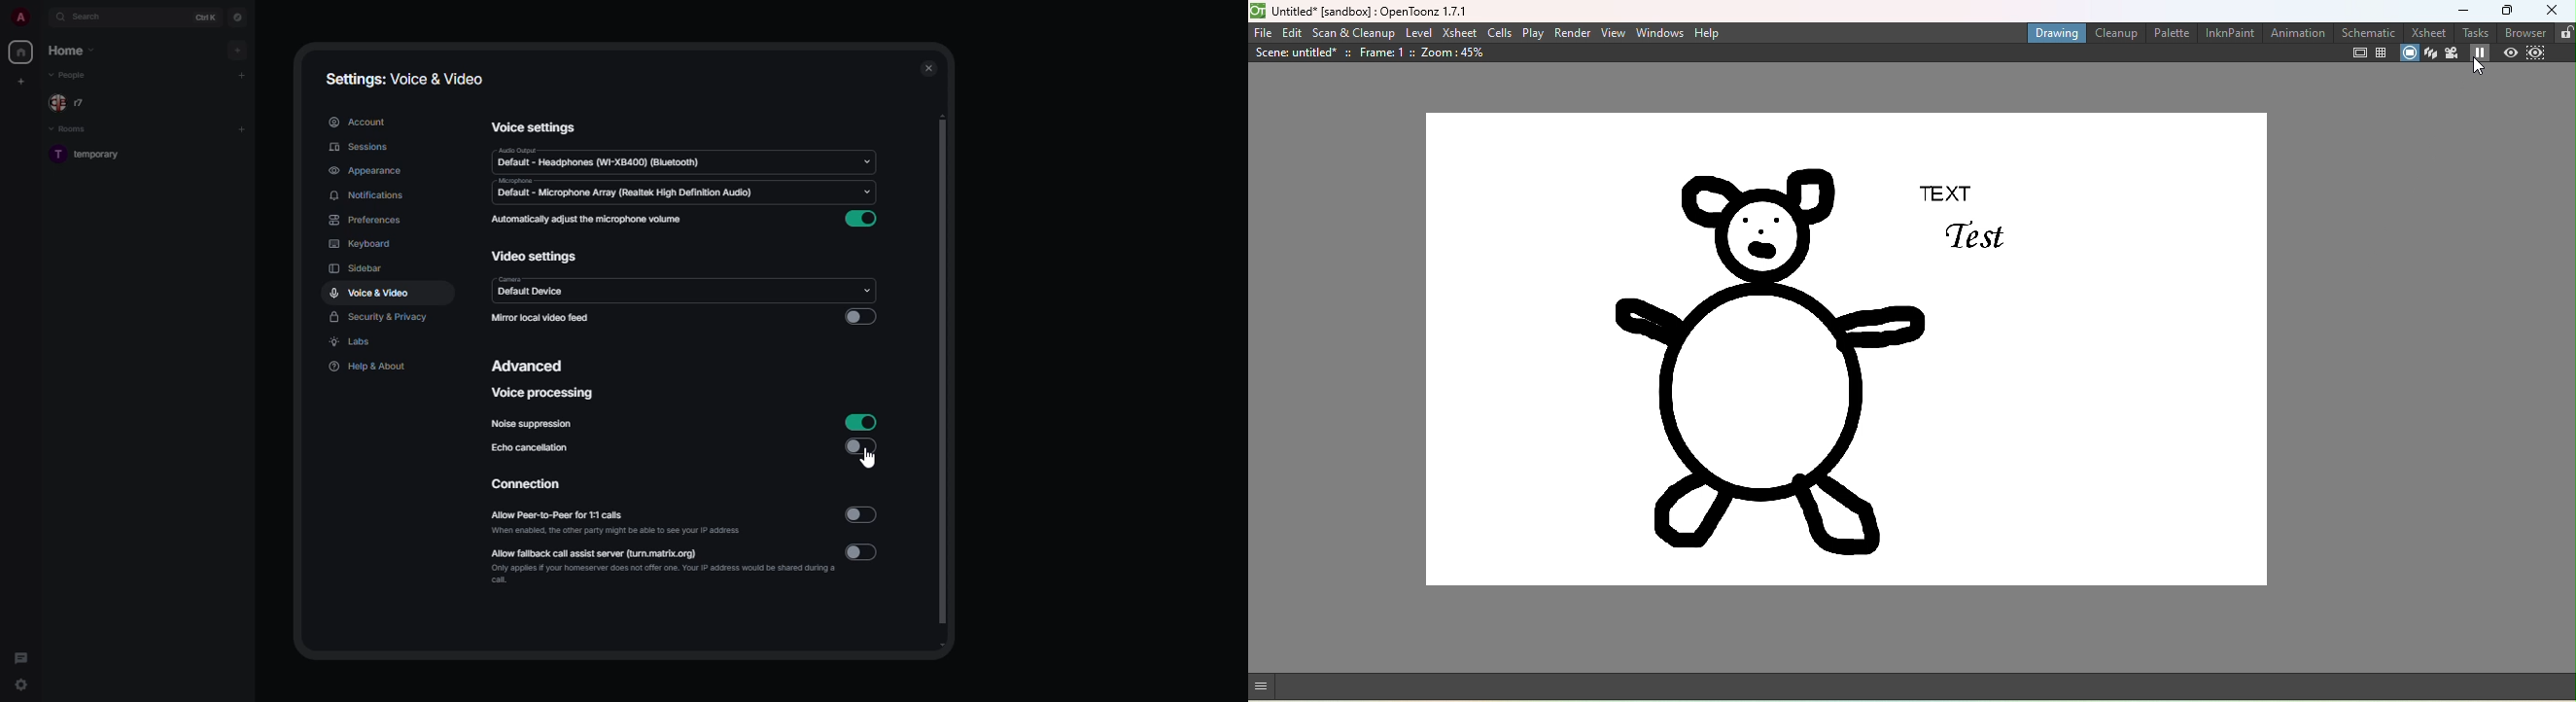 Image resolution: width=2576 pixels, height=728 pixels. What do you see at coordinates (370, 195) in the screenshot?
I see `notifications` at bounding box center [370, 195].